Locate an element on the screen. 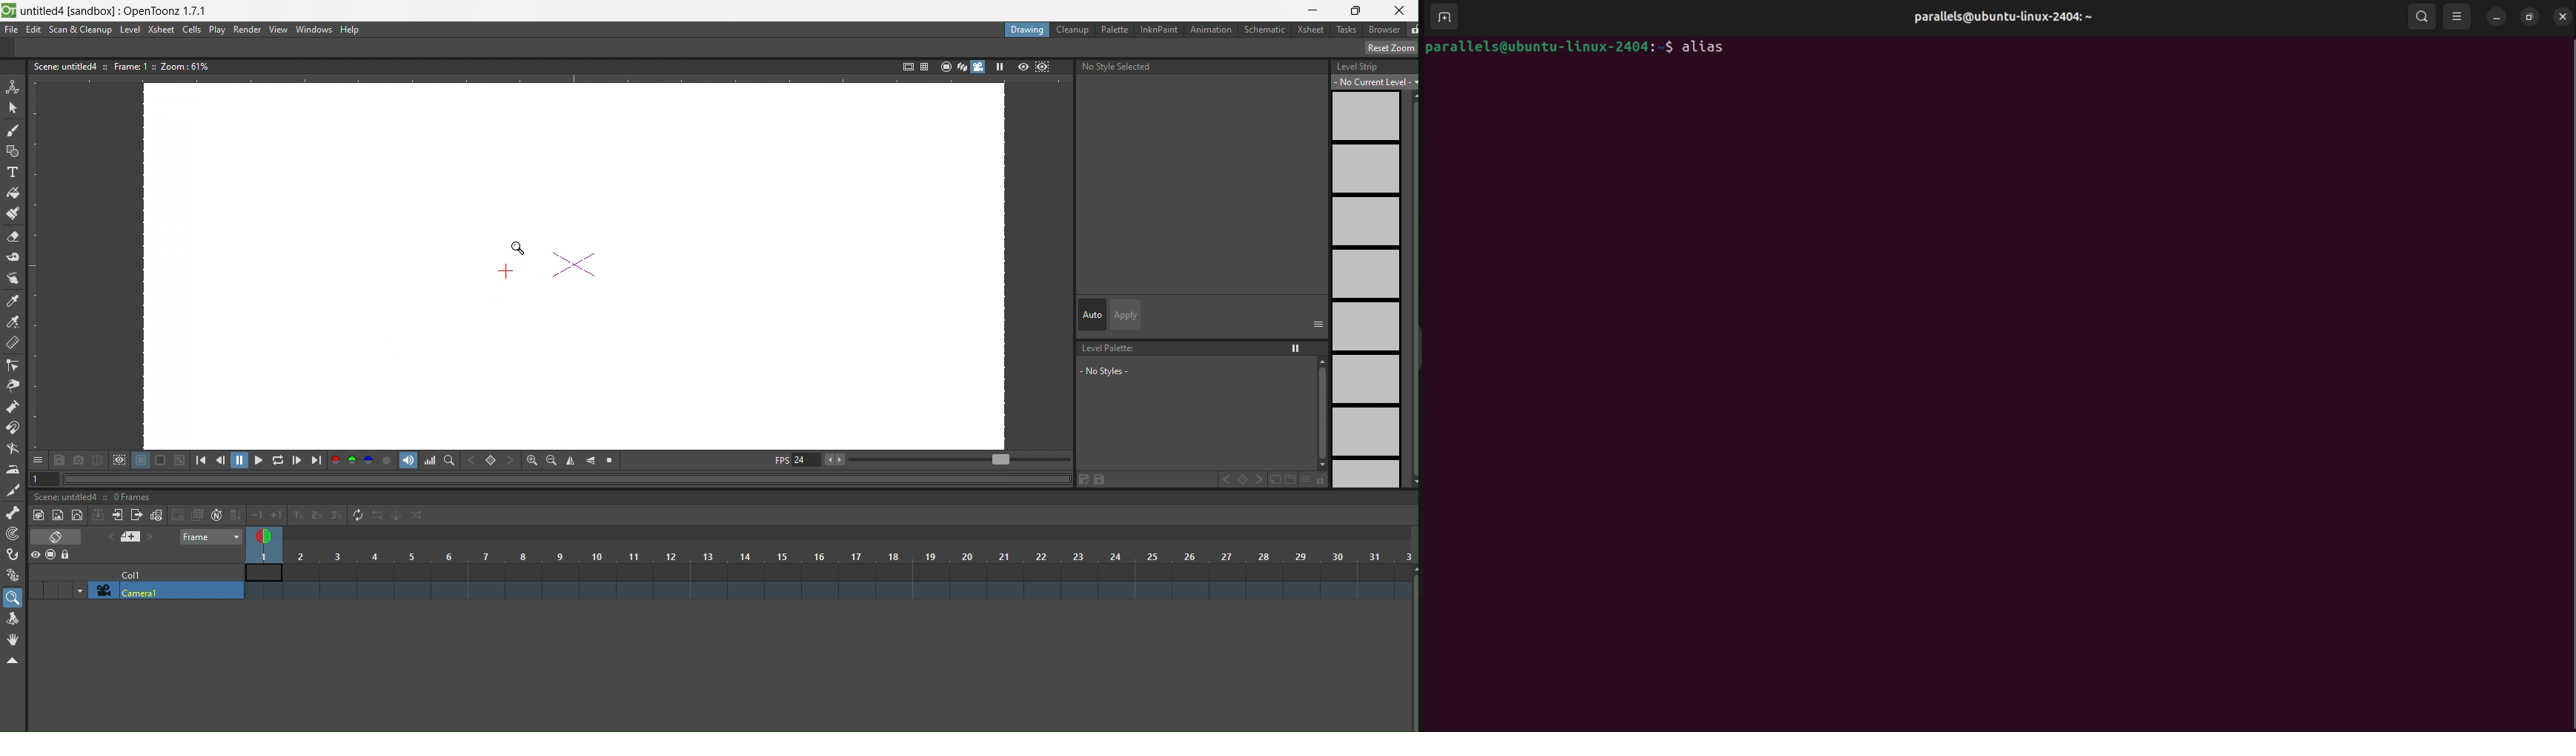 The image size is (2576, 756). cutter tool is located at coordinates (13, 490).